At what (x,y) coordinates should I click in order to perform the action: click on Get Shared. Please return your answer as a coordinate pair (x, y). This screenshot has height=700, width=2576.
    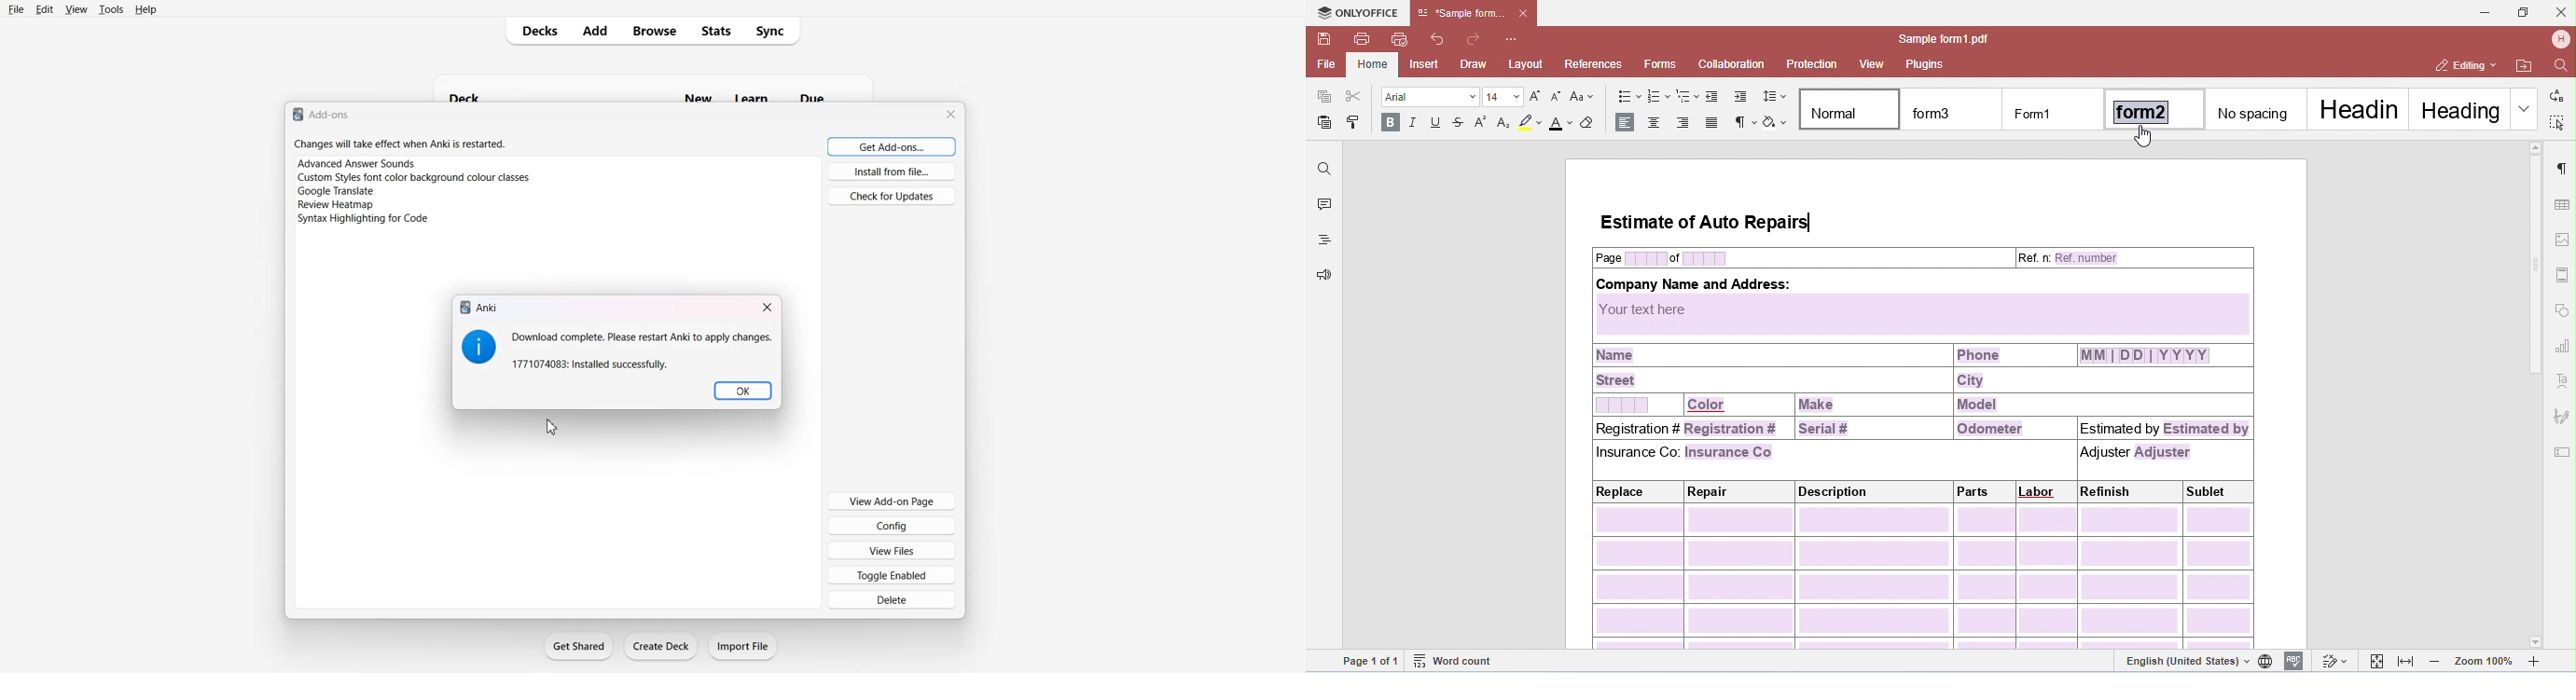
    Looking at the image, I should click on (579, 646).